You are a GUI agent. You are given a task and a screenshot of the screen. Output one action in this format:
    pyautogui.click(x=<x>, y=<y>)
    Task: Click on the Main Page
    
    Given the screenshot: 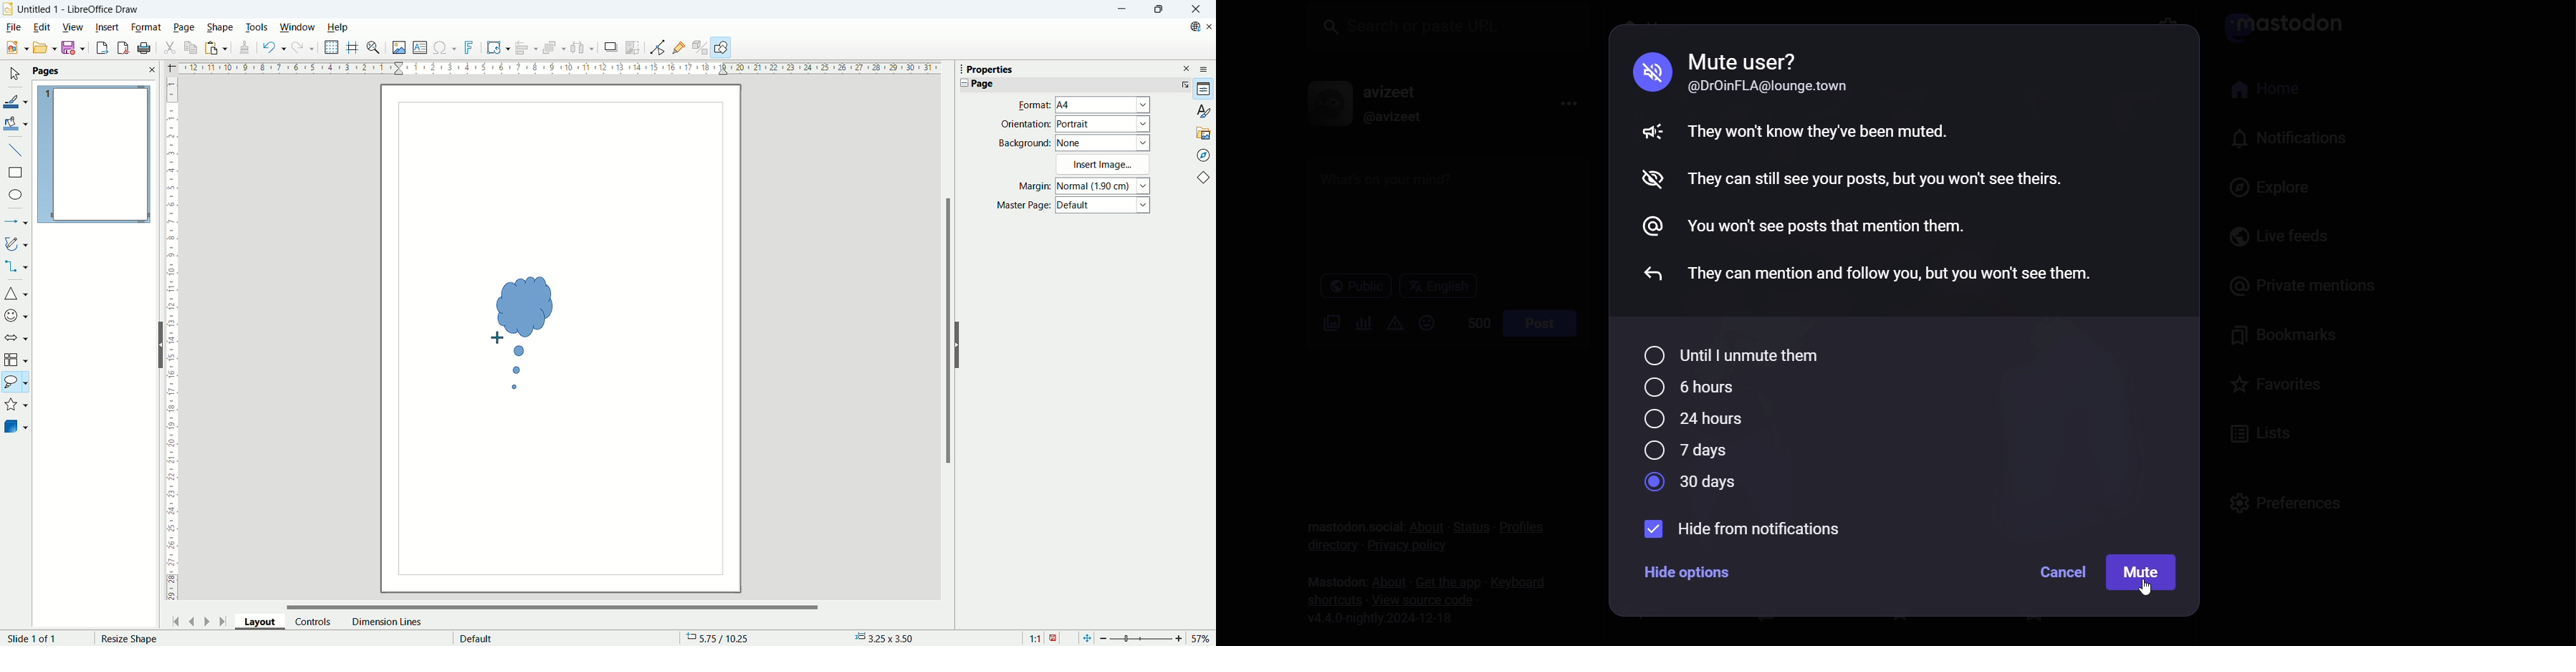 What is the action you would take?
    pyautogui.click(x=561, y=504)
    